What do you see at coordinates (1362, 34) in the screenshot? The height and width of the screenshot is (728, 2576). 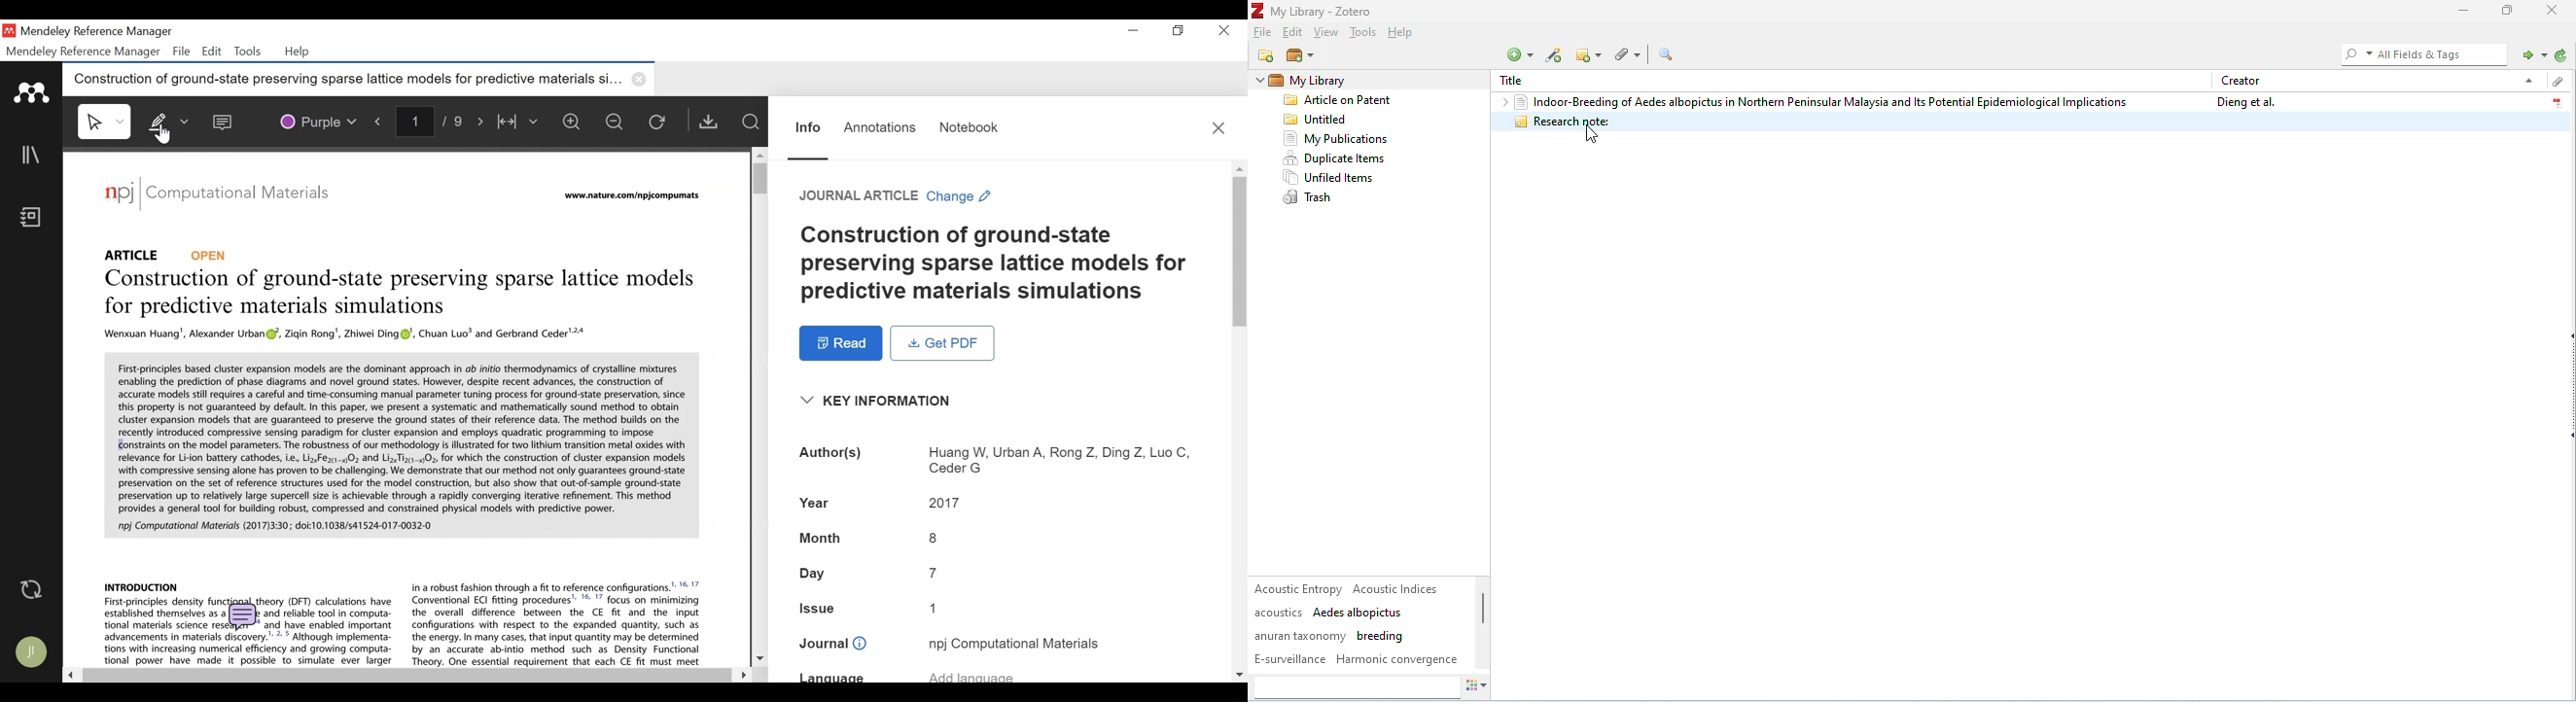 I see `tools` at bounding box center [1362, 34].